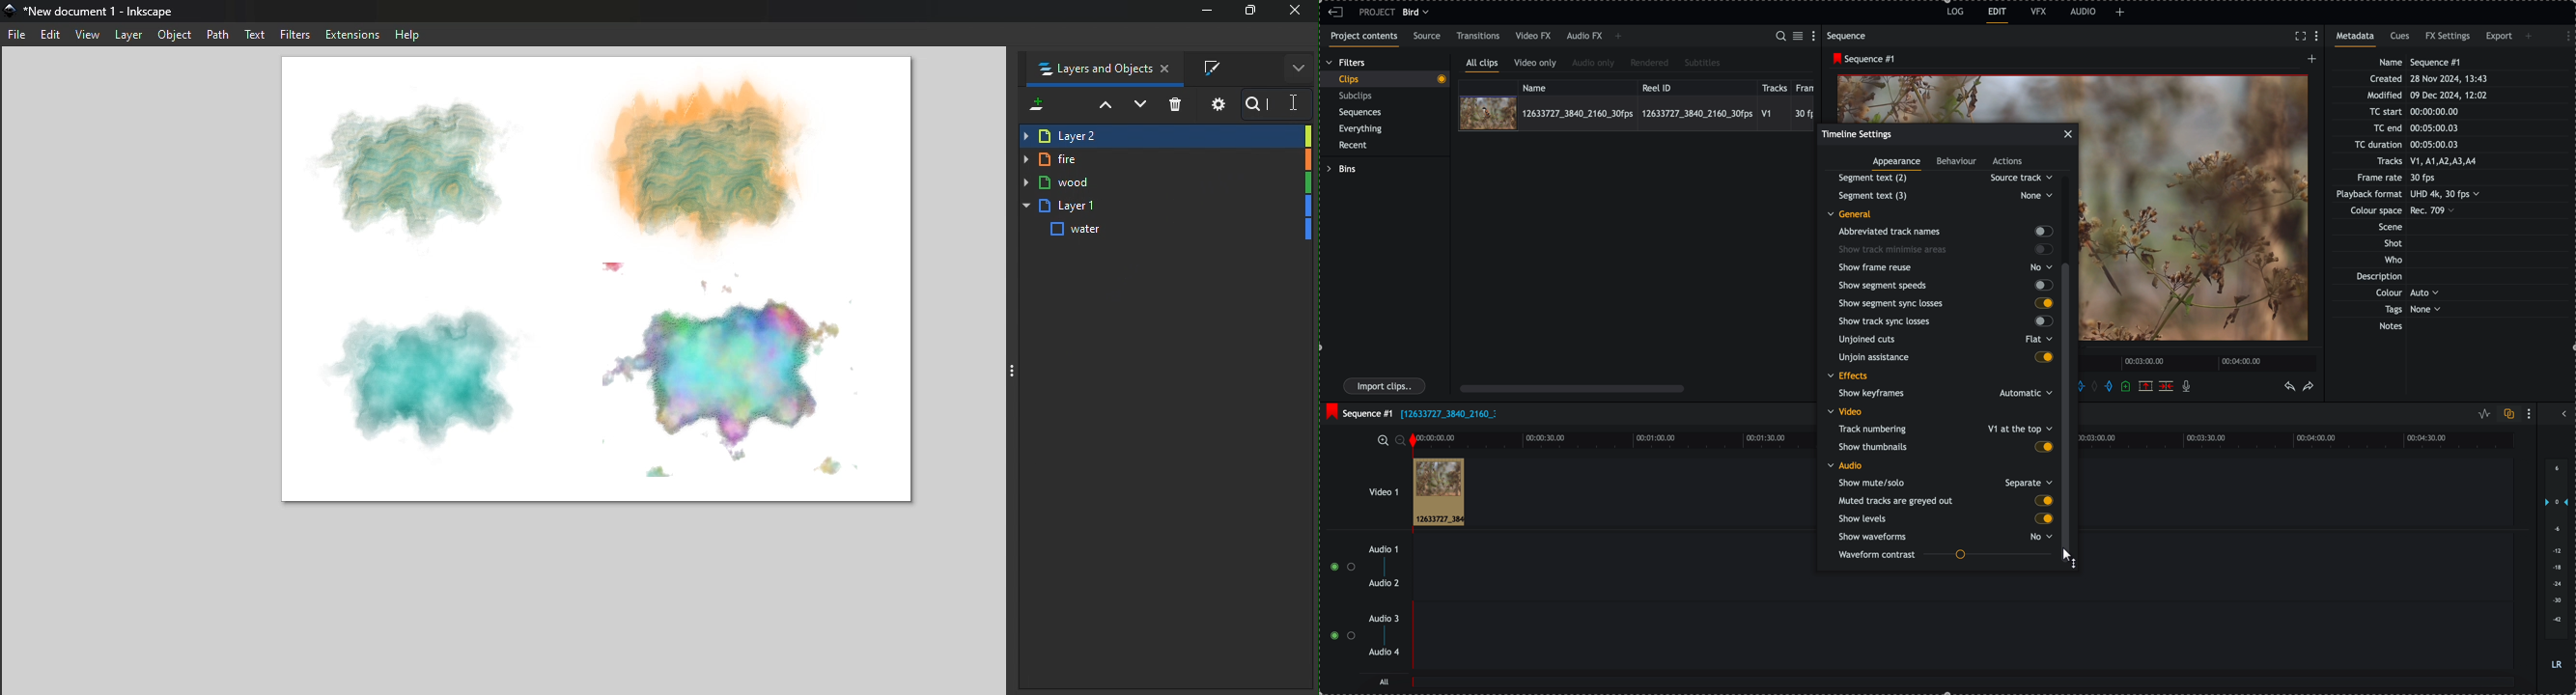  What do you see at coordinates (1338, 602) in the screenshot?
I see `enable tracks` at bounding box center [1338, 602].